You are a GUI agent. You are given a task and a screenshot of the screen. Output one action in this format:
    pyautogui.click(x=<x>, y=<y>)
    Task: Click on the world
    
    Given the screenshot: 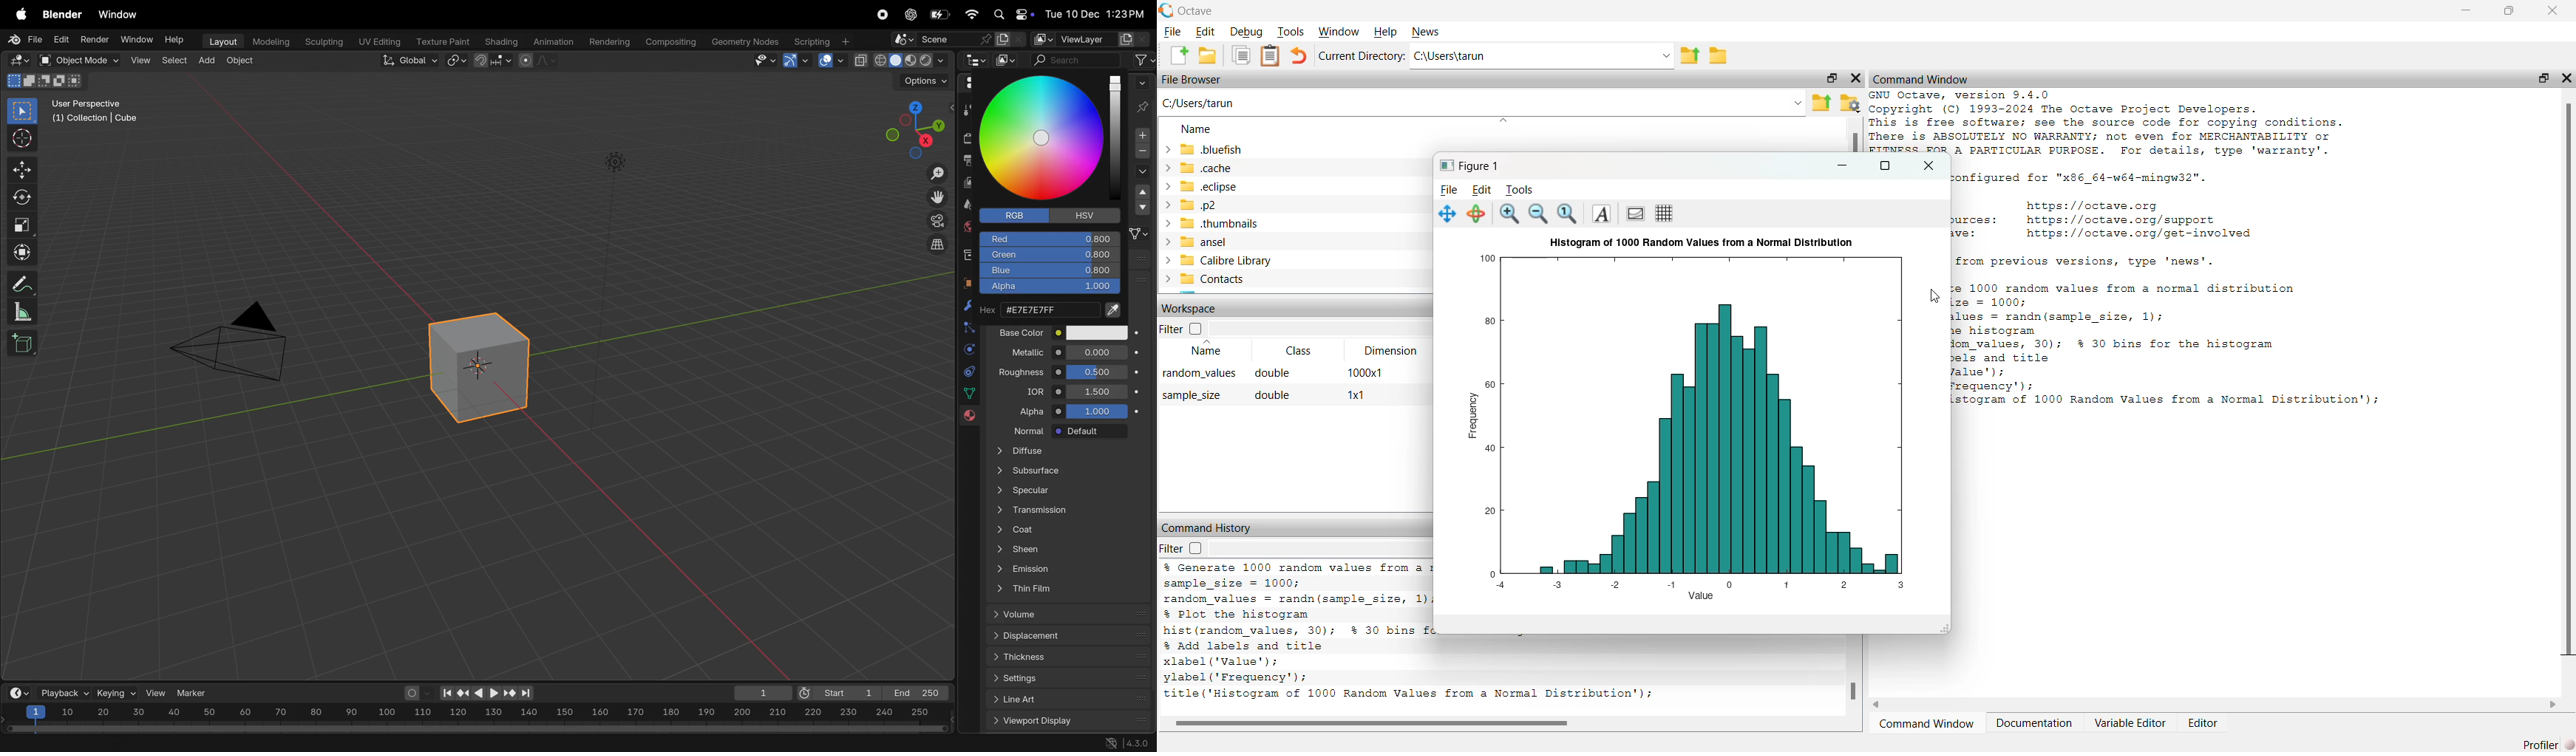 What is the action you would take?
    pyautogui.click(x=967, y=226)
    